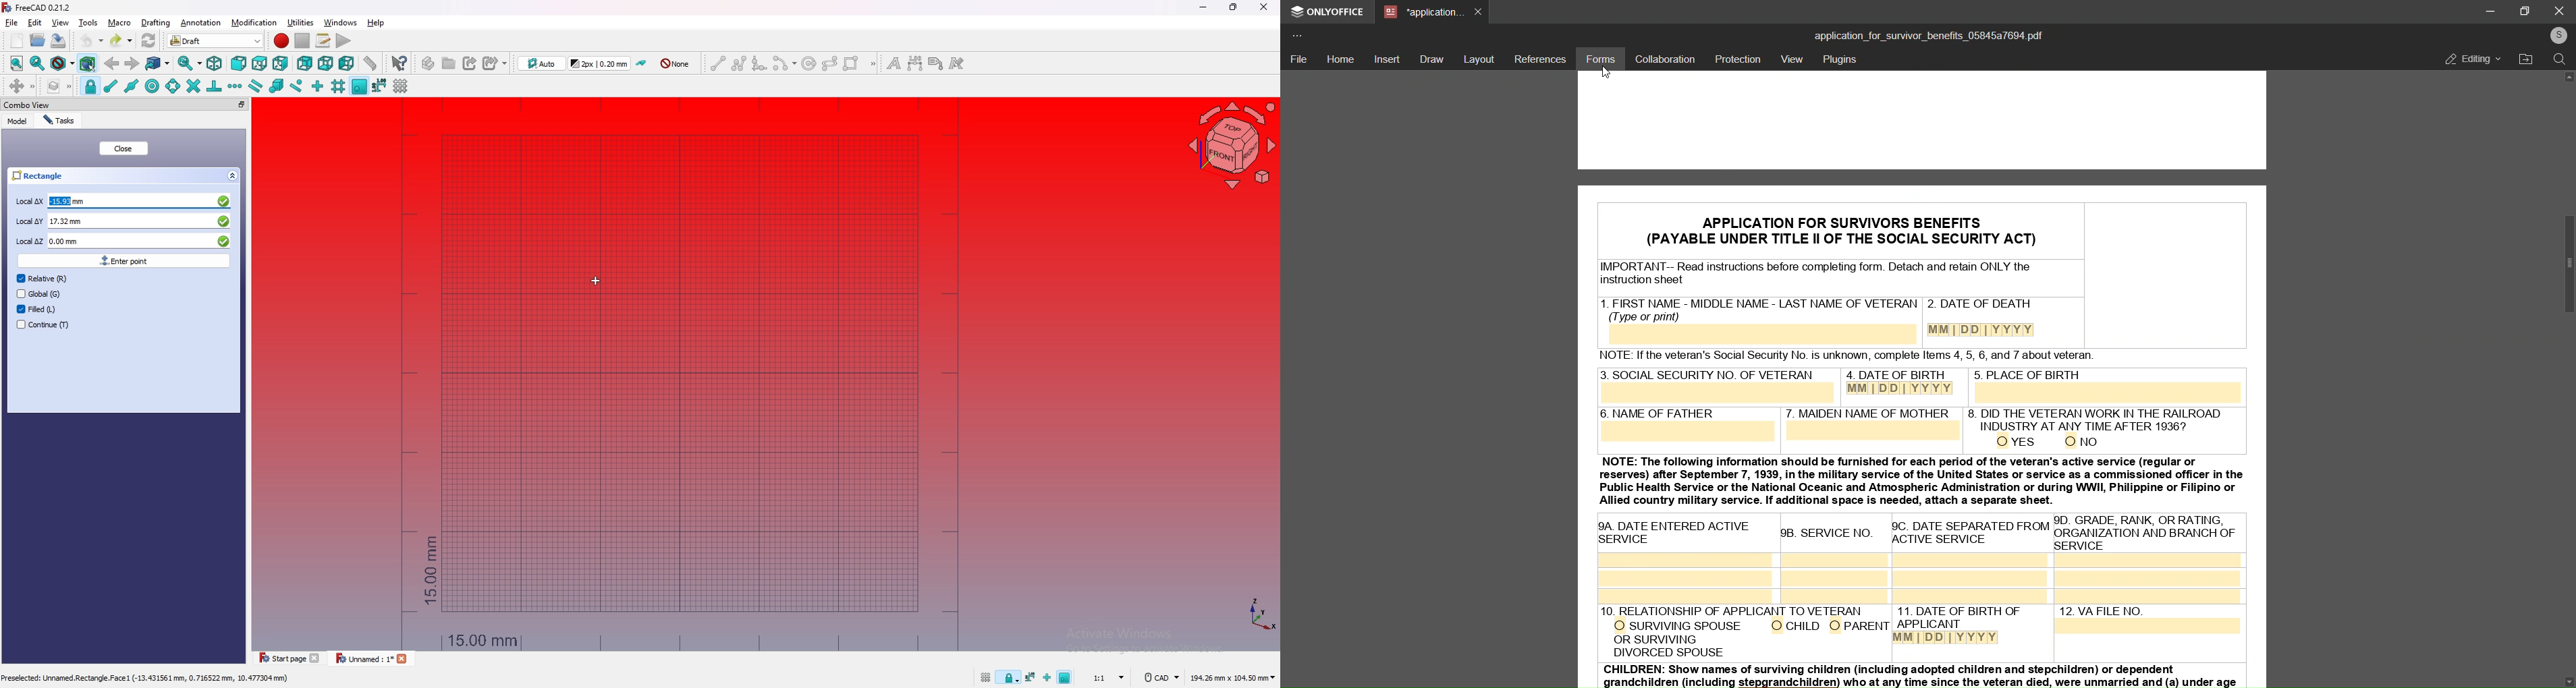 The width and height of the screenshot is (2576, 700). I want to click on snap endpoint, so click(110, 87).